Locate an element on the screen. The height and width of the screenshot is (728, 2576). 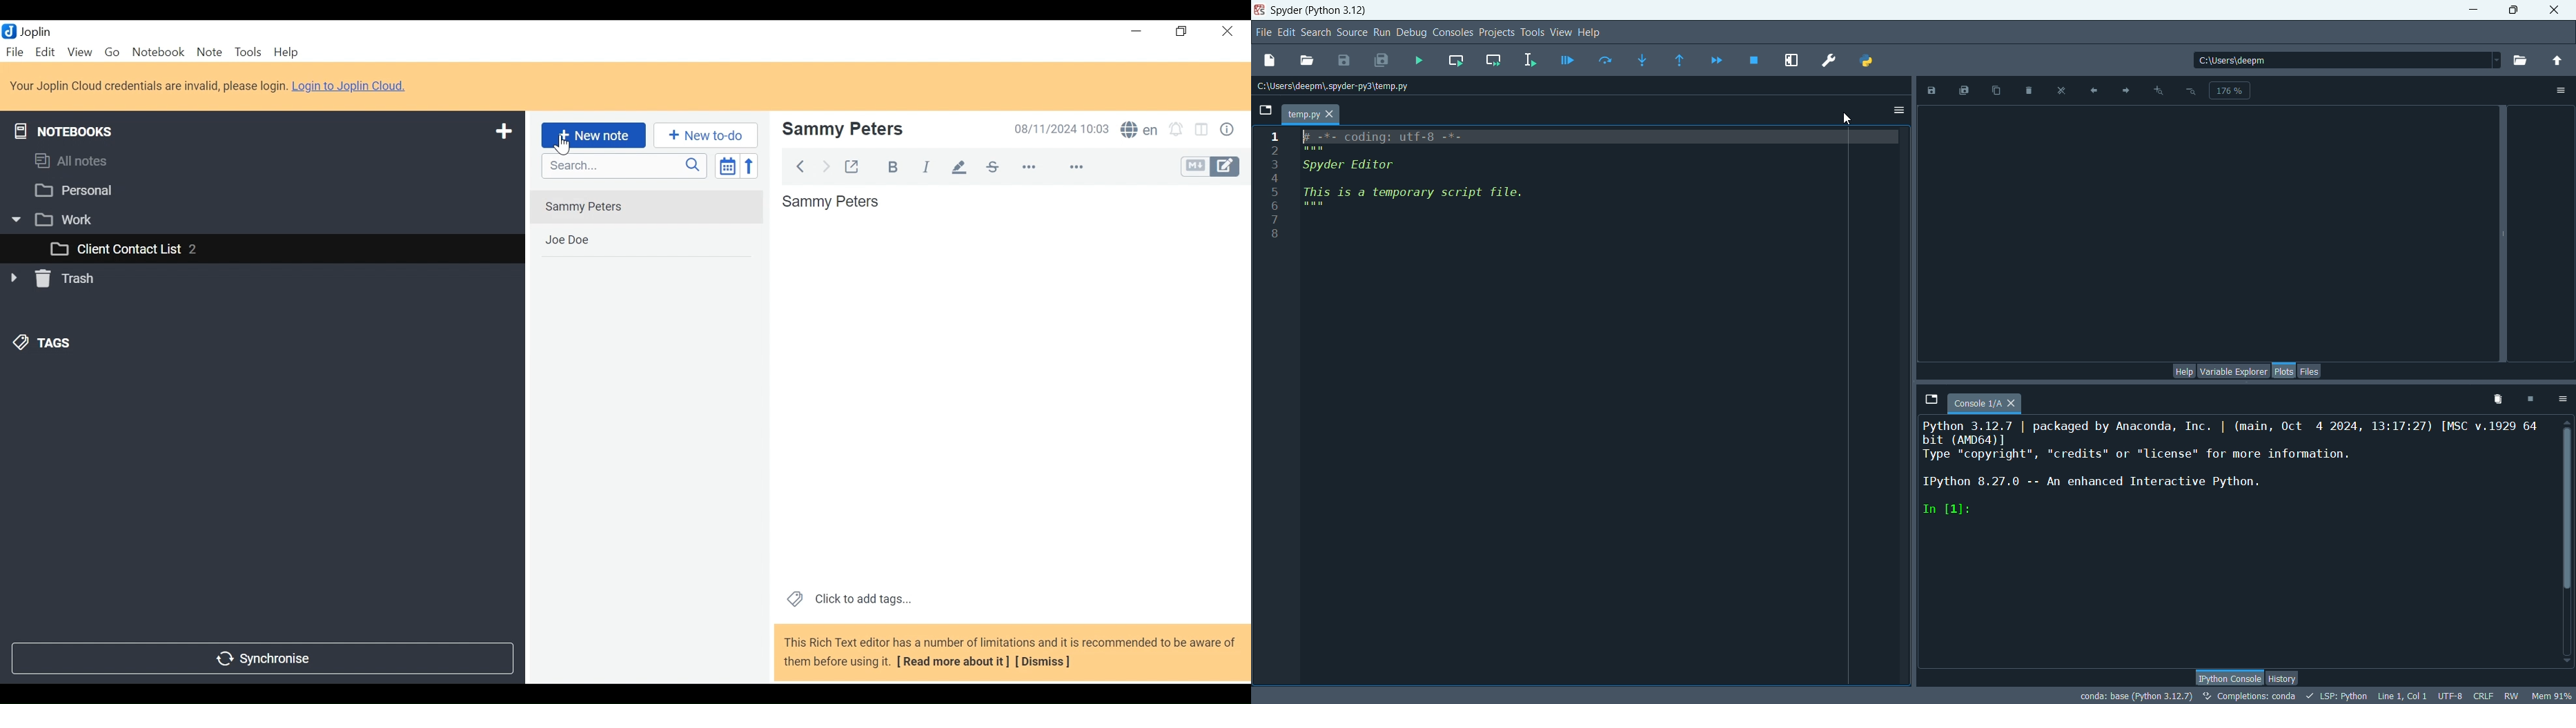
Forward is located at coordinates (826, 166).